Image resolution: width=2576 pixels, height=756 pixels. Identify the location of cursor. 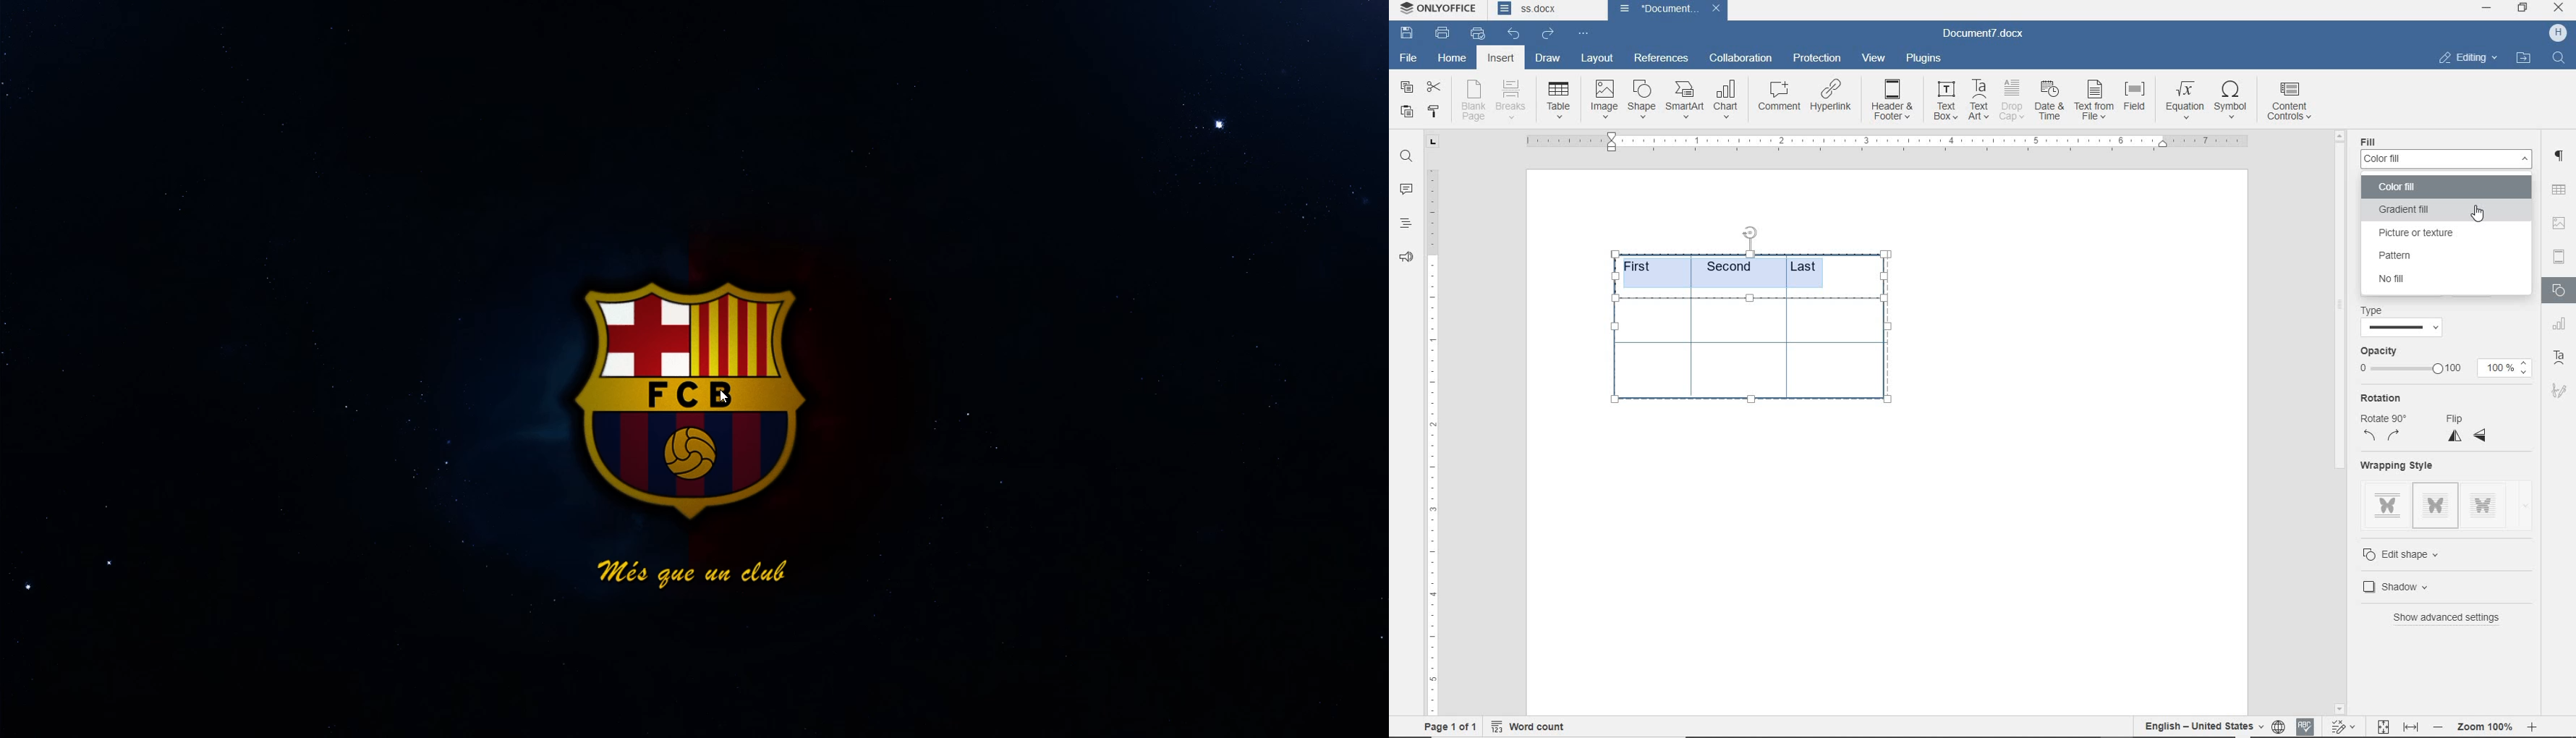
(2483, 218).